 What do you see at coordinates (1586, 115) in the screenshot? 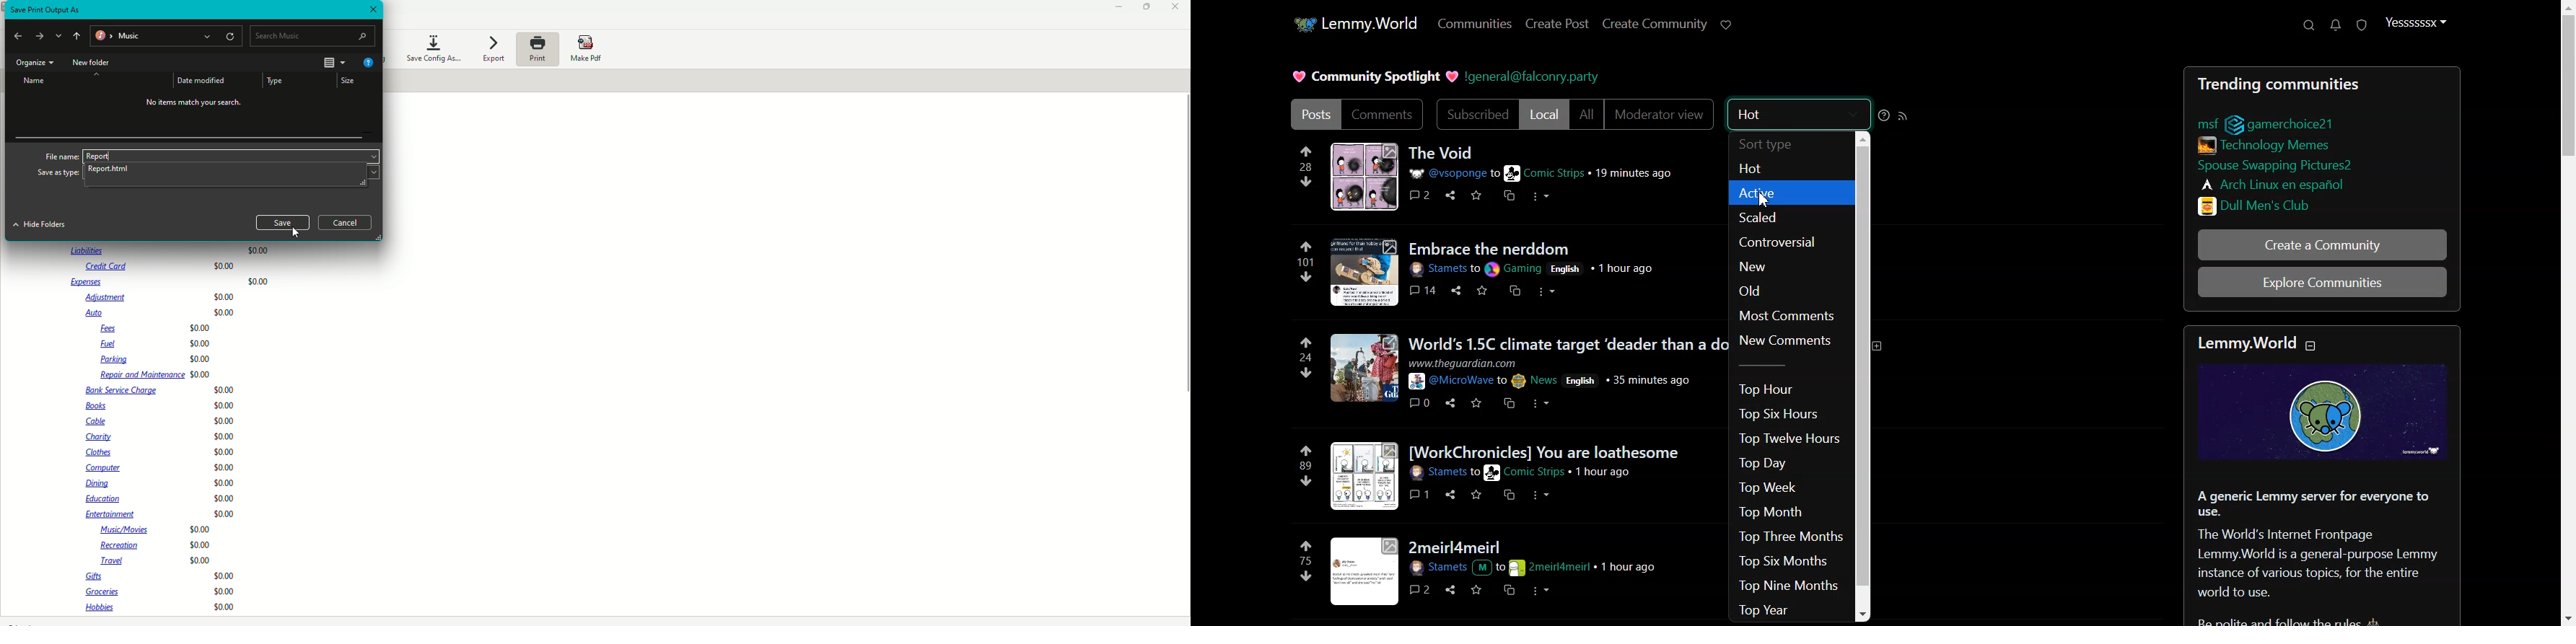
I see `All` at bounding box center [1586, 115].